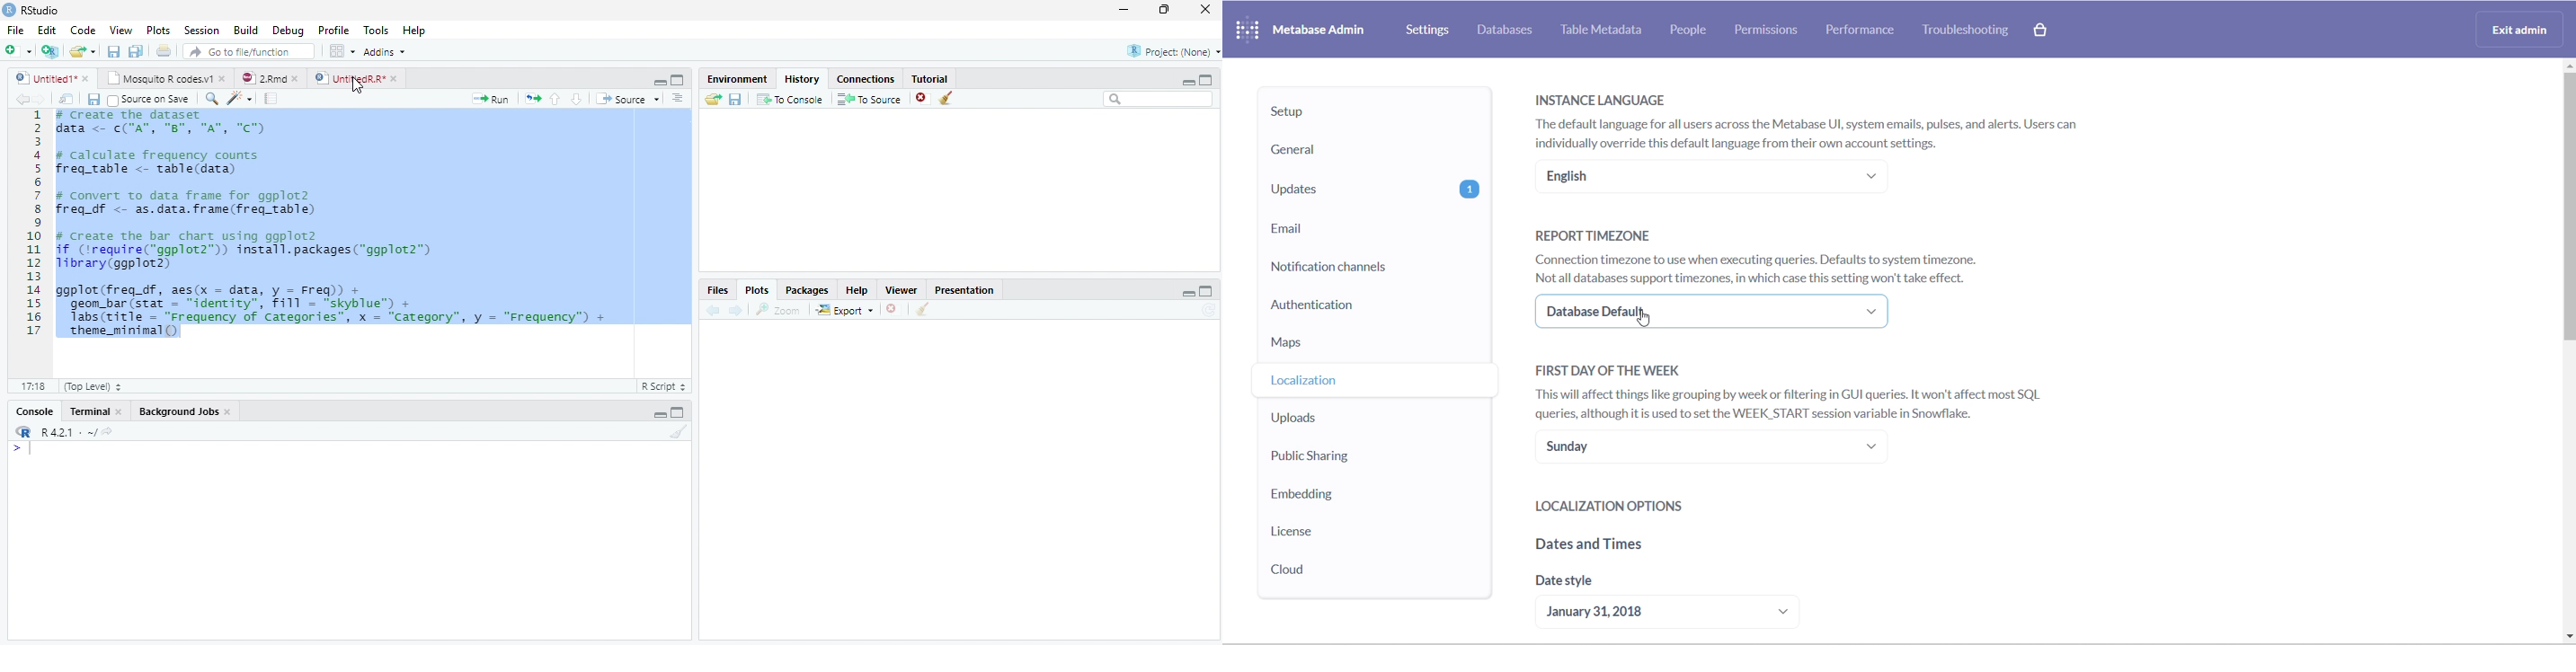 The image size is (2576, 672). Describe the element at coordinates (757, 289) in the screenshot. I see `Plots` at that location.